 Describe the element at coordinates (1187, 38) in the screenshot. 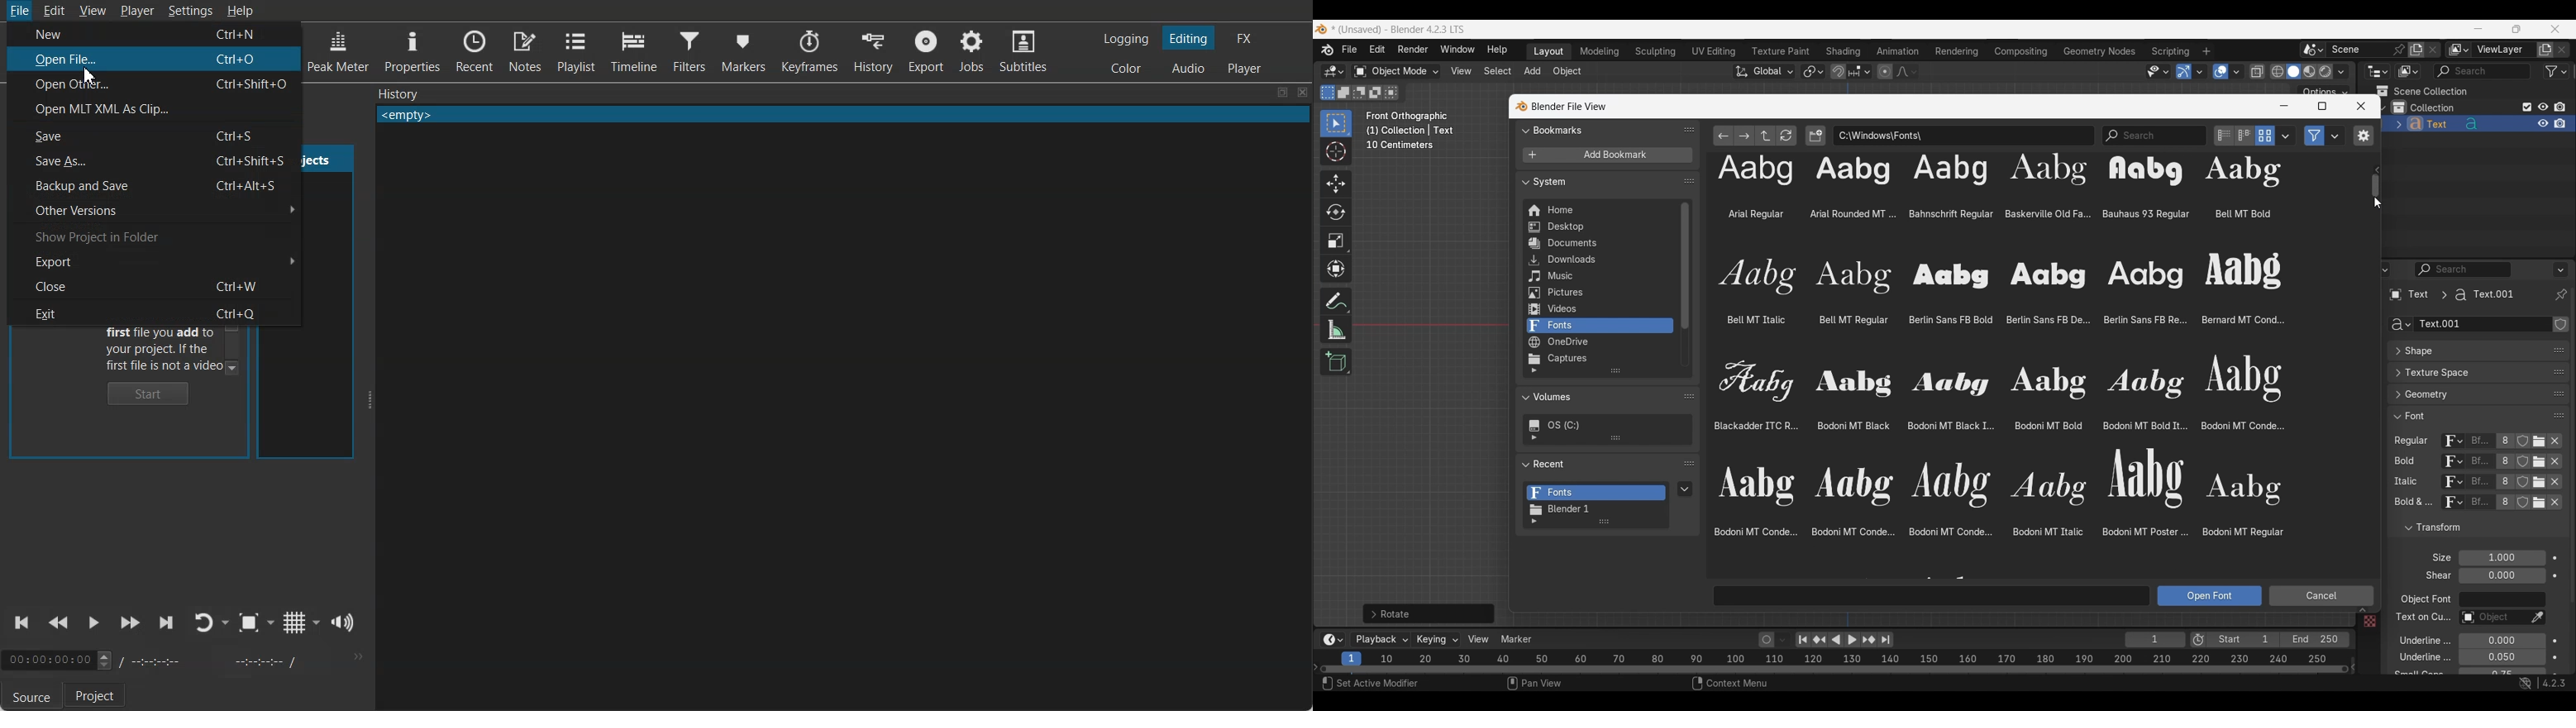

I see `Switching to Editing Layout` at that location.